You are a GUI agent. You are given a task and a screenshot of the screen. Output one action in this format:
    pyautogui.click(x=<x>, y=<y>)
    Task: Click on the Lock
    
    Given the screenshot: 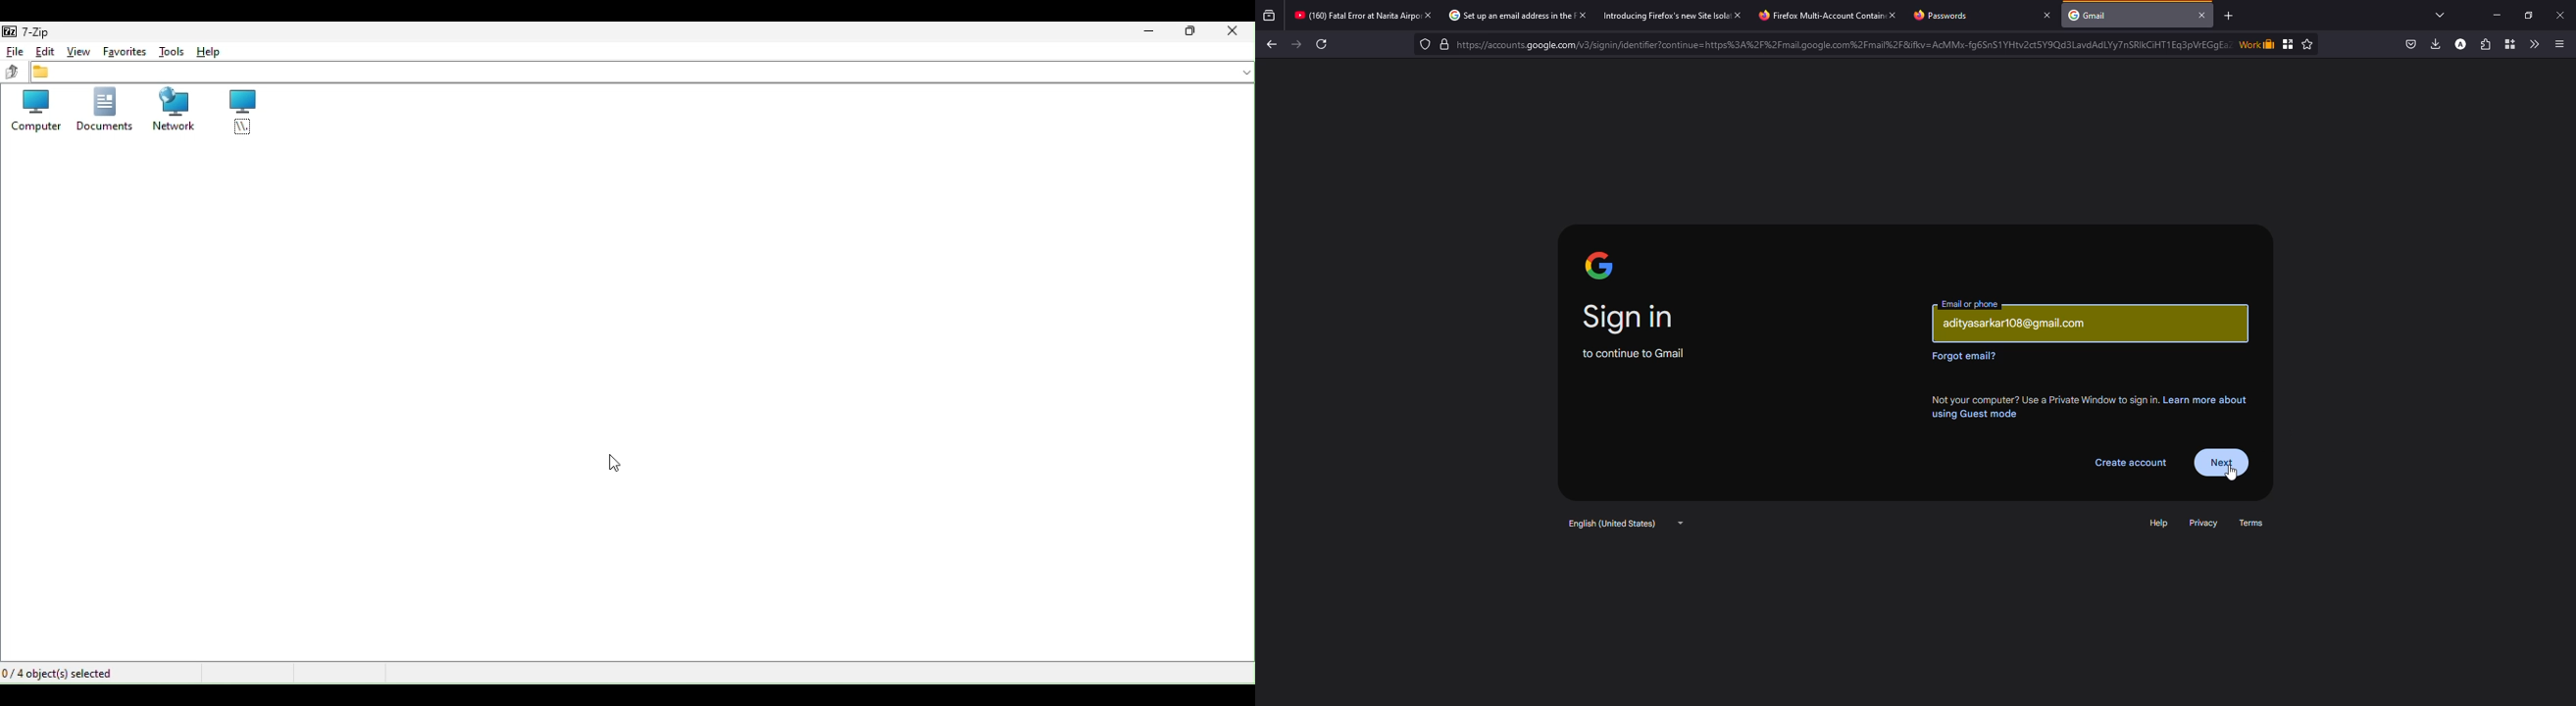 What is the action you would take?
    pyautogui.click(x=1847, y=43)
    